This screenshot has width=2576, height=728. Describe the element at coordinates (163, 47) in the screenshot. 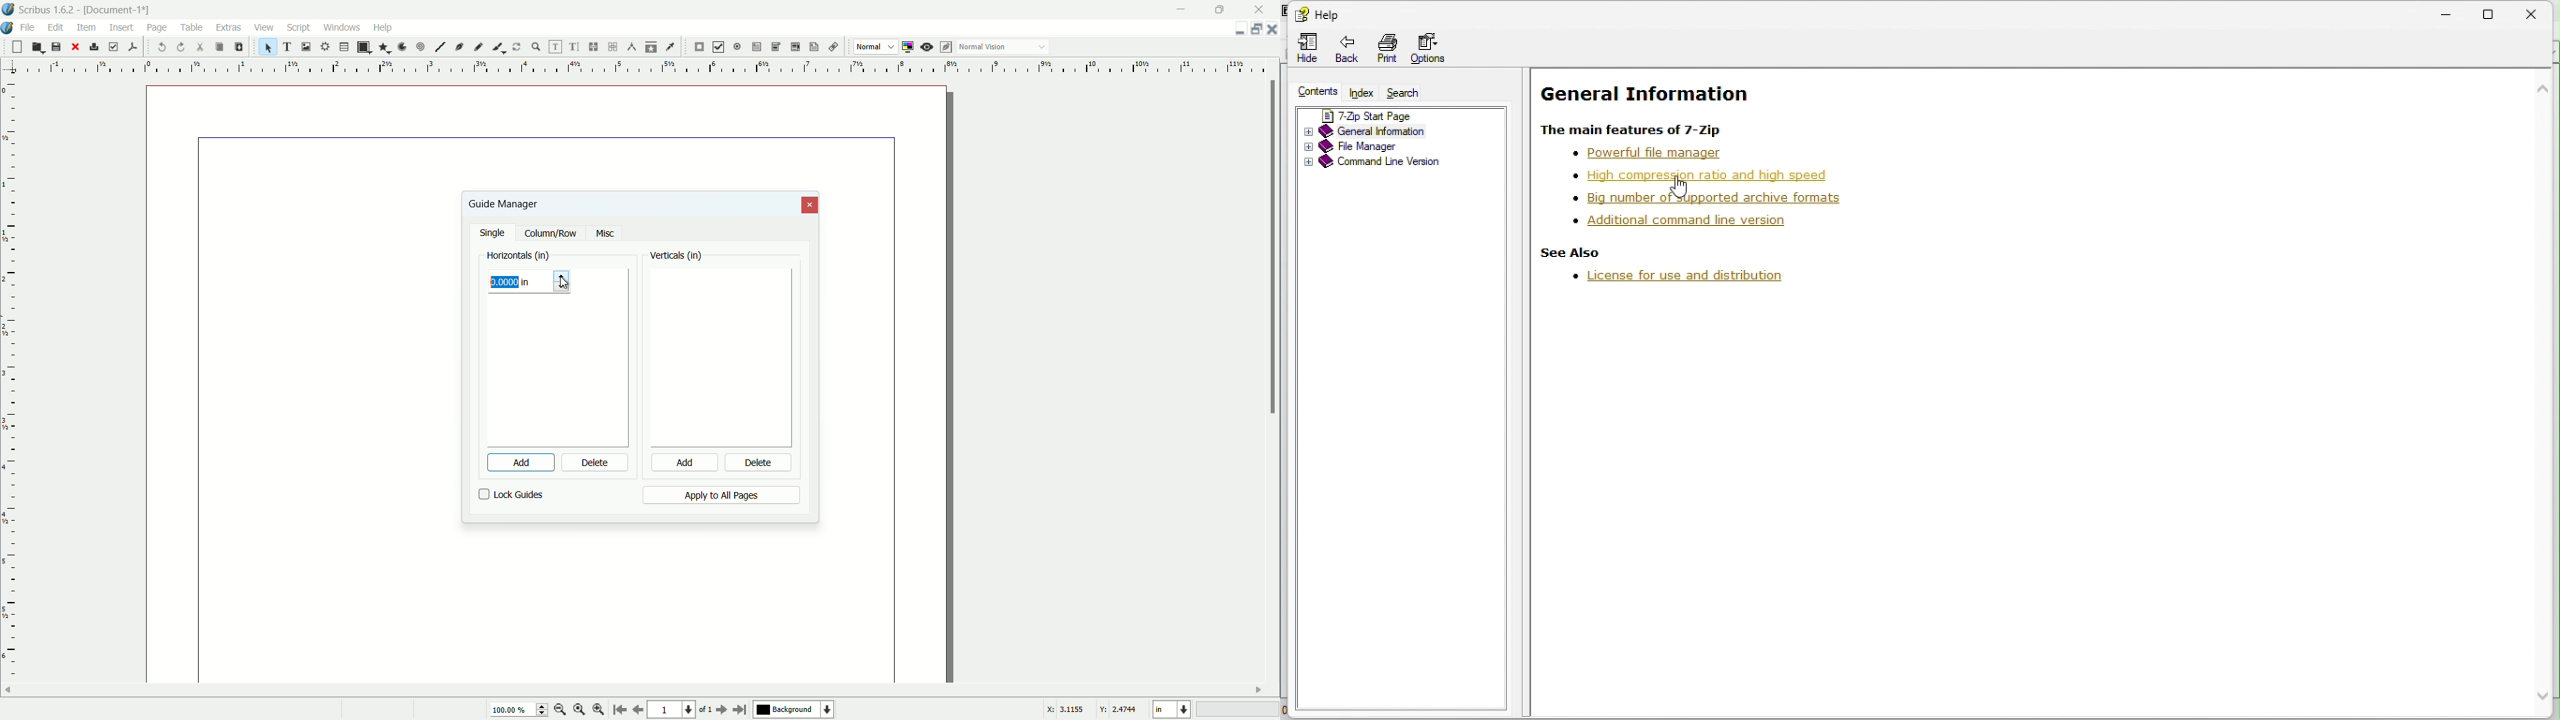

I see `undo` at that location.